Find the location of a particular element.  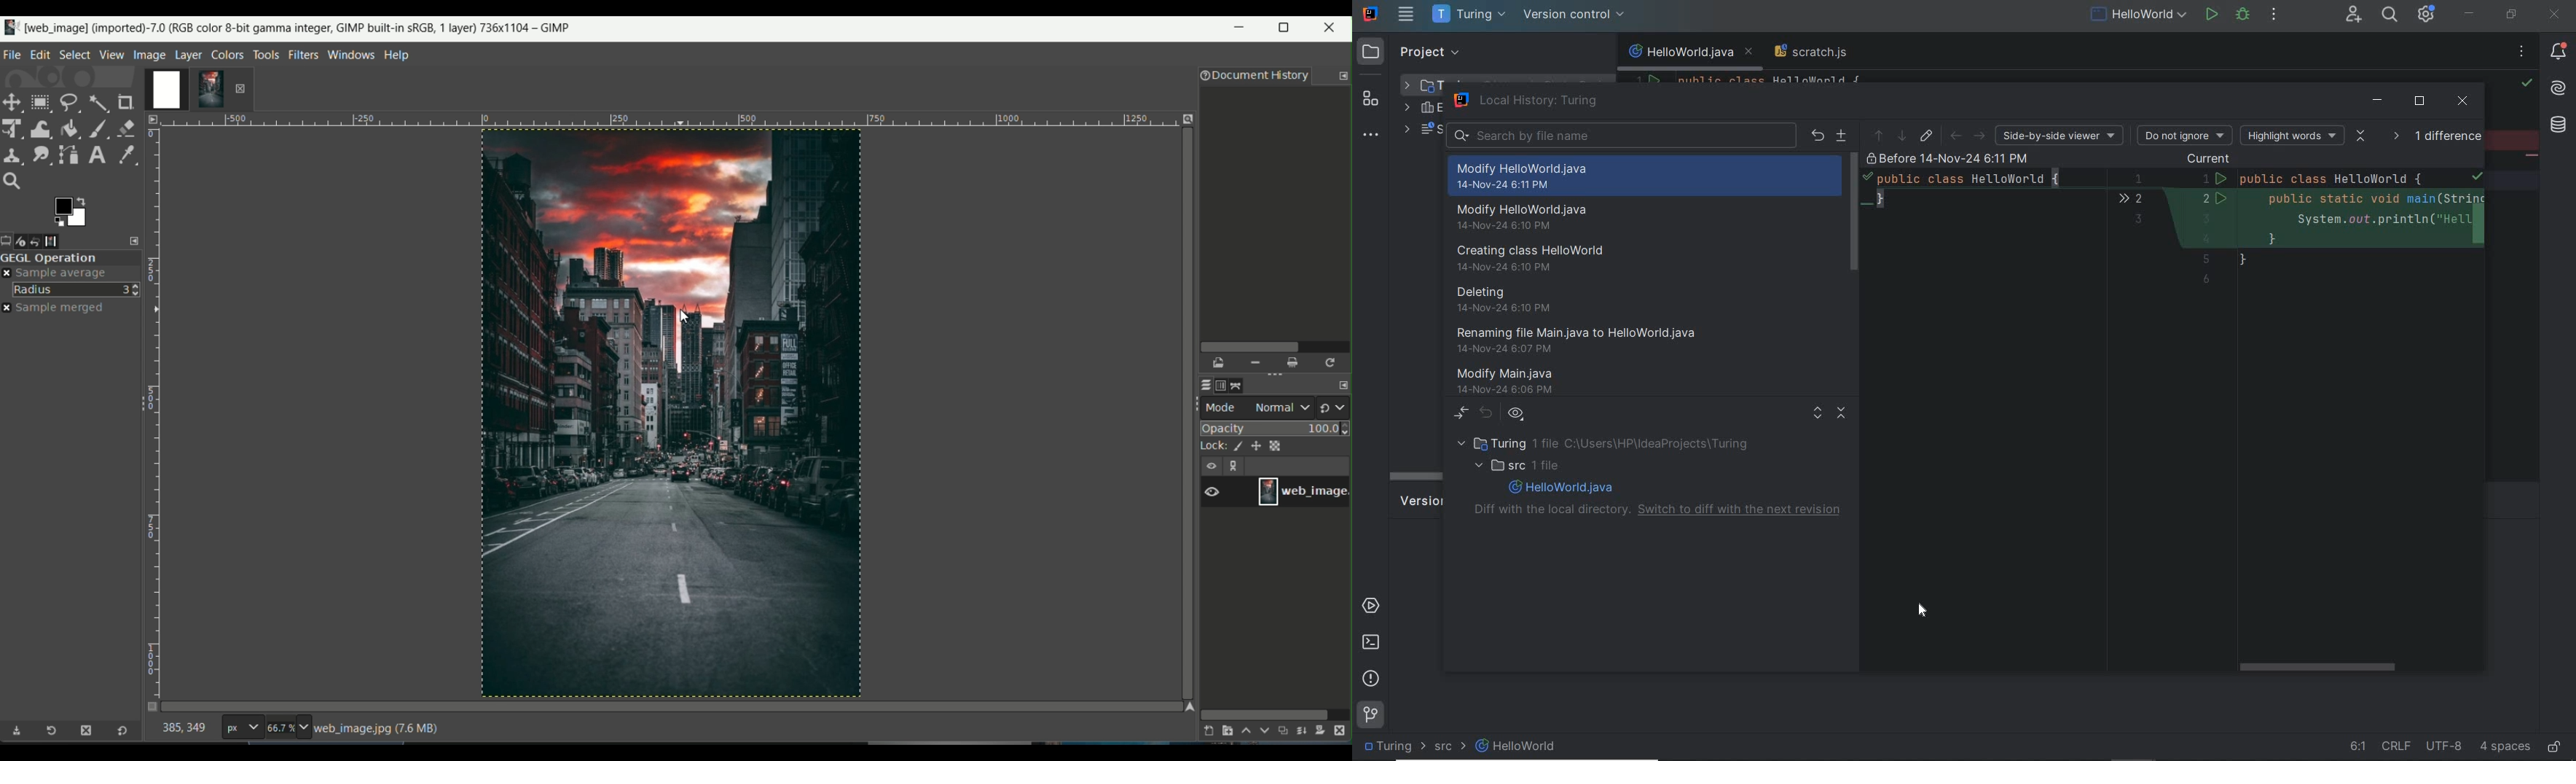

paths is located at coordinates (1241, 384).